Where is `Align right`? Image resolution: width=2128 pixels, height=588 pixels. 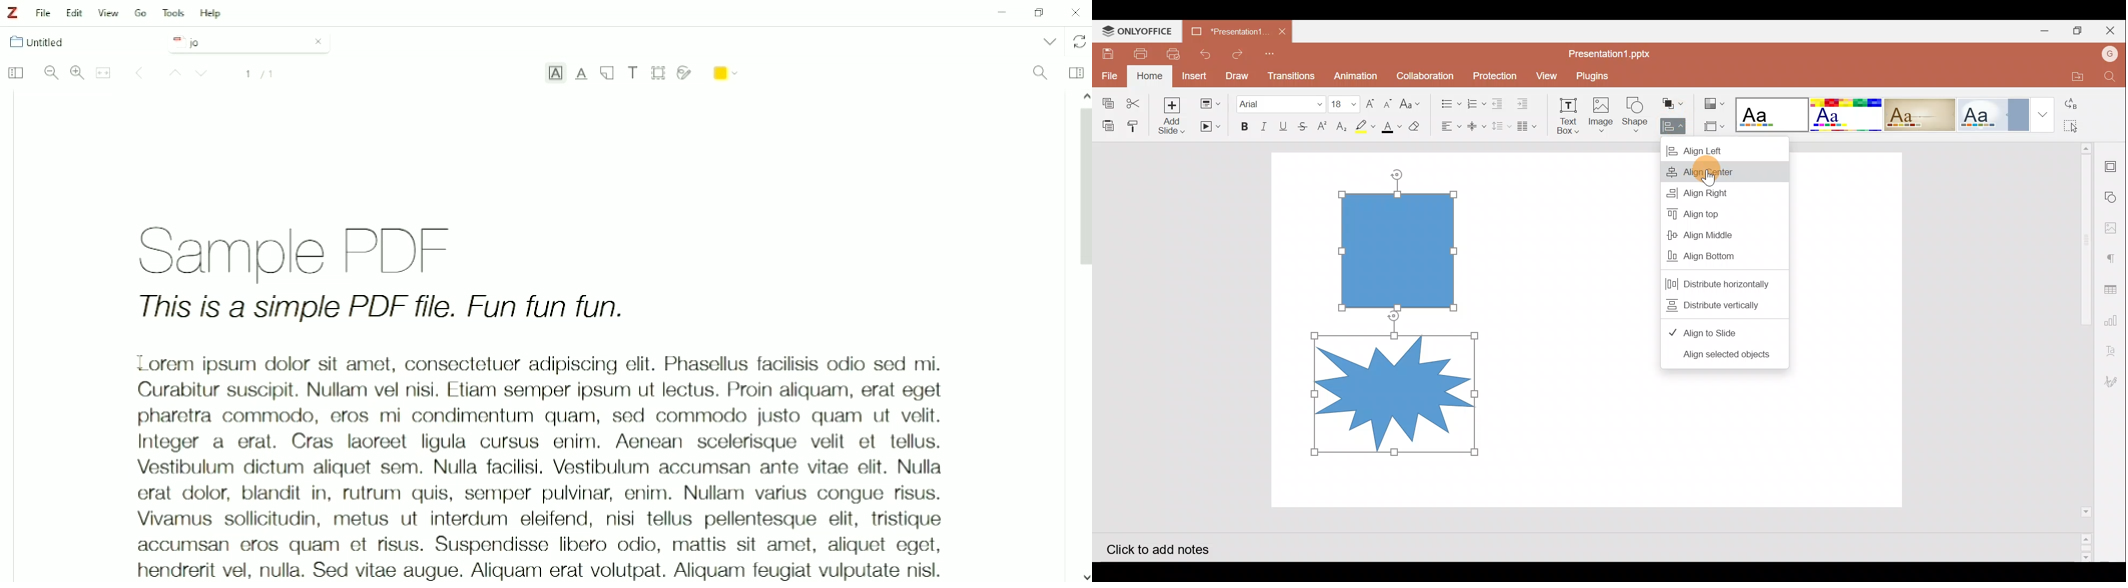
Align right is located at coordinates (1712, 191).